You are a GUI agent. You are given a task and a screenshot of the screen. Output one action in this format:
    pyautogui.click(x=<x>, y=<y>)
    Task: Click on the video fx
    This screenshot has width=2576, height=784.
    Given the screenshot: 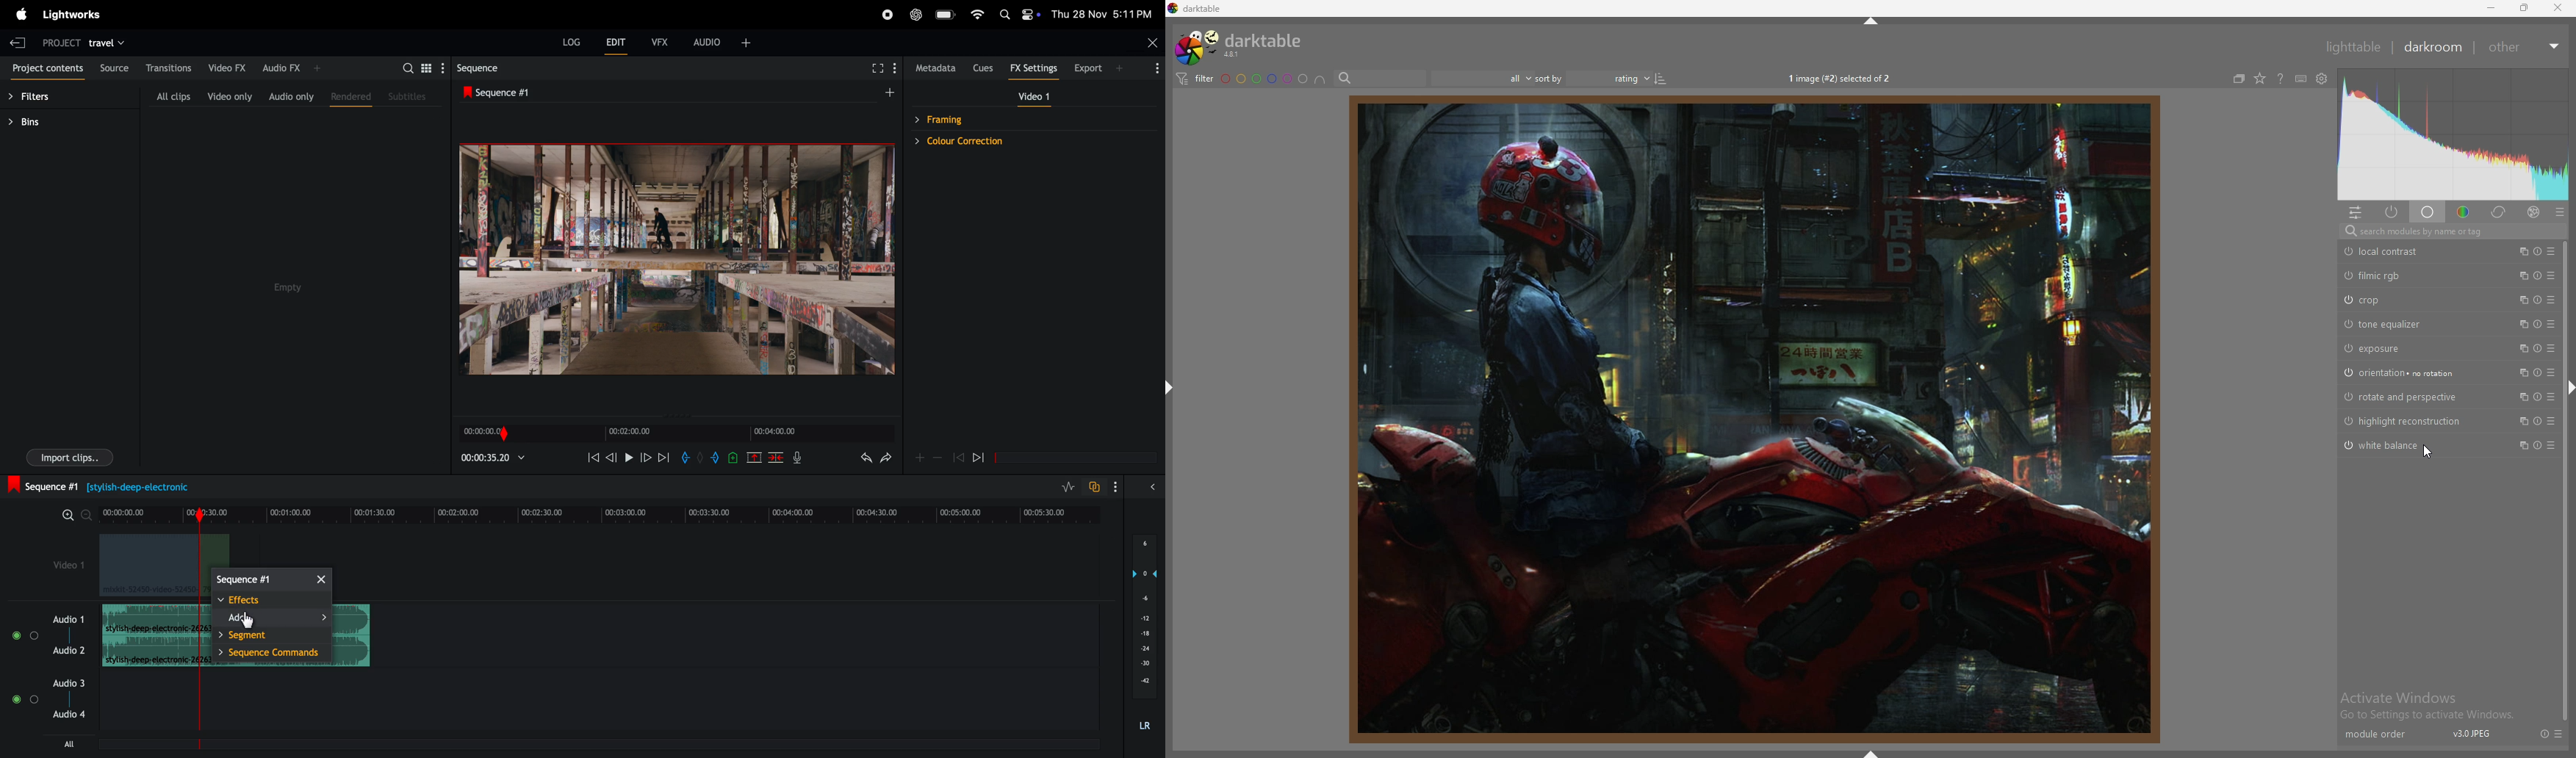 What is the action you would take?
    pyautogui.click(x=227, y=67)
    